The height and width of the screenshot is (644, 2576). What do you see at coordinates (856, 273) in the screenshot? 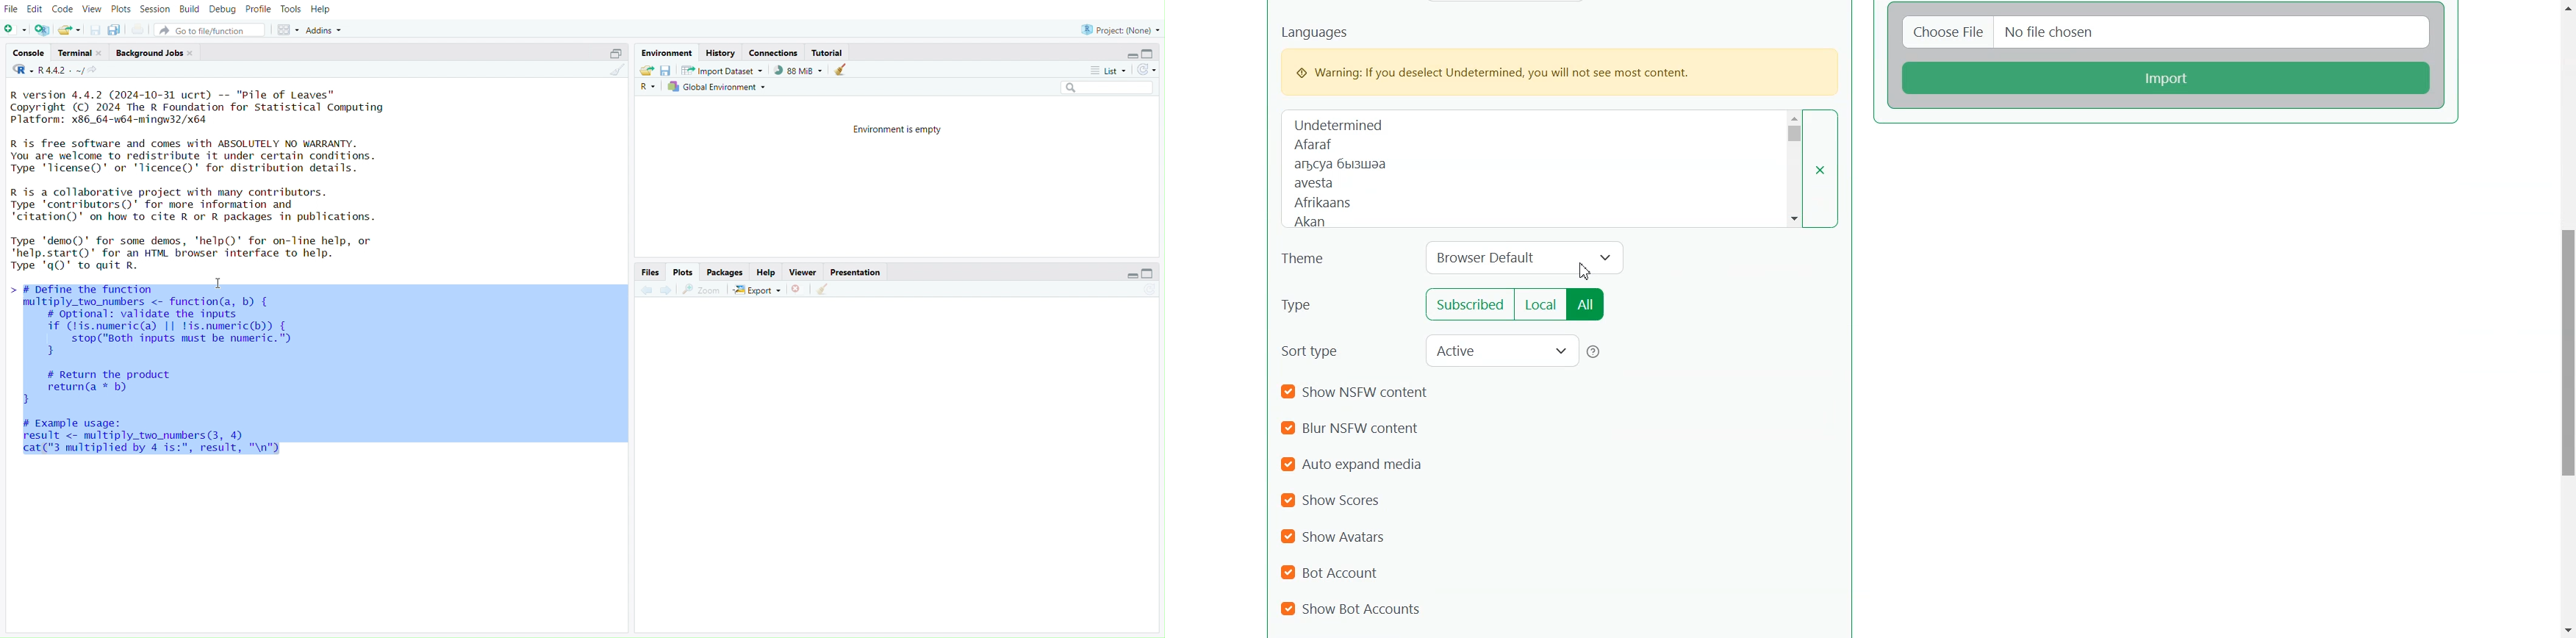
I see `Presentation` at bounding box center [856, 273].